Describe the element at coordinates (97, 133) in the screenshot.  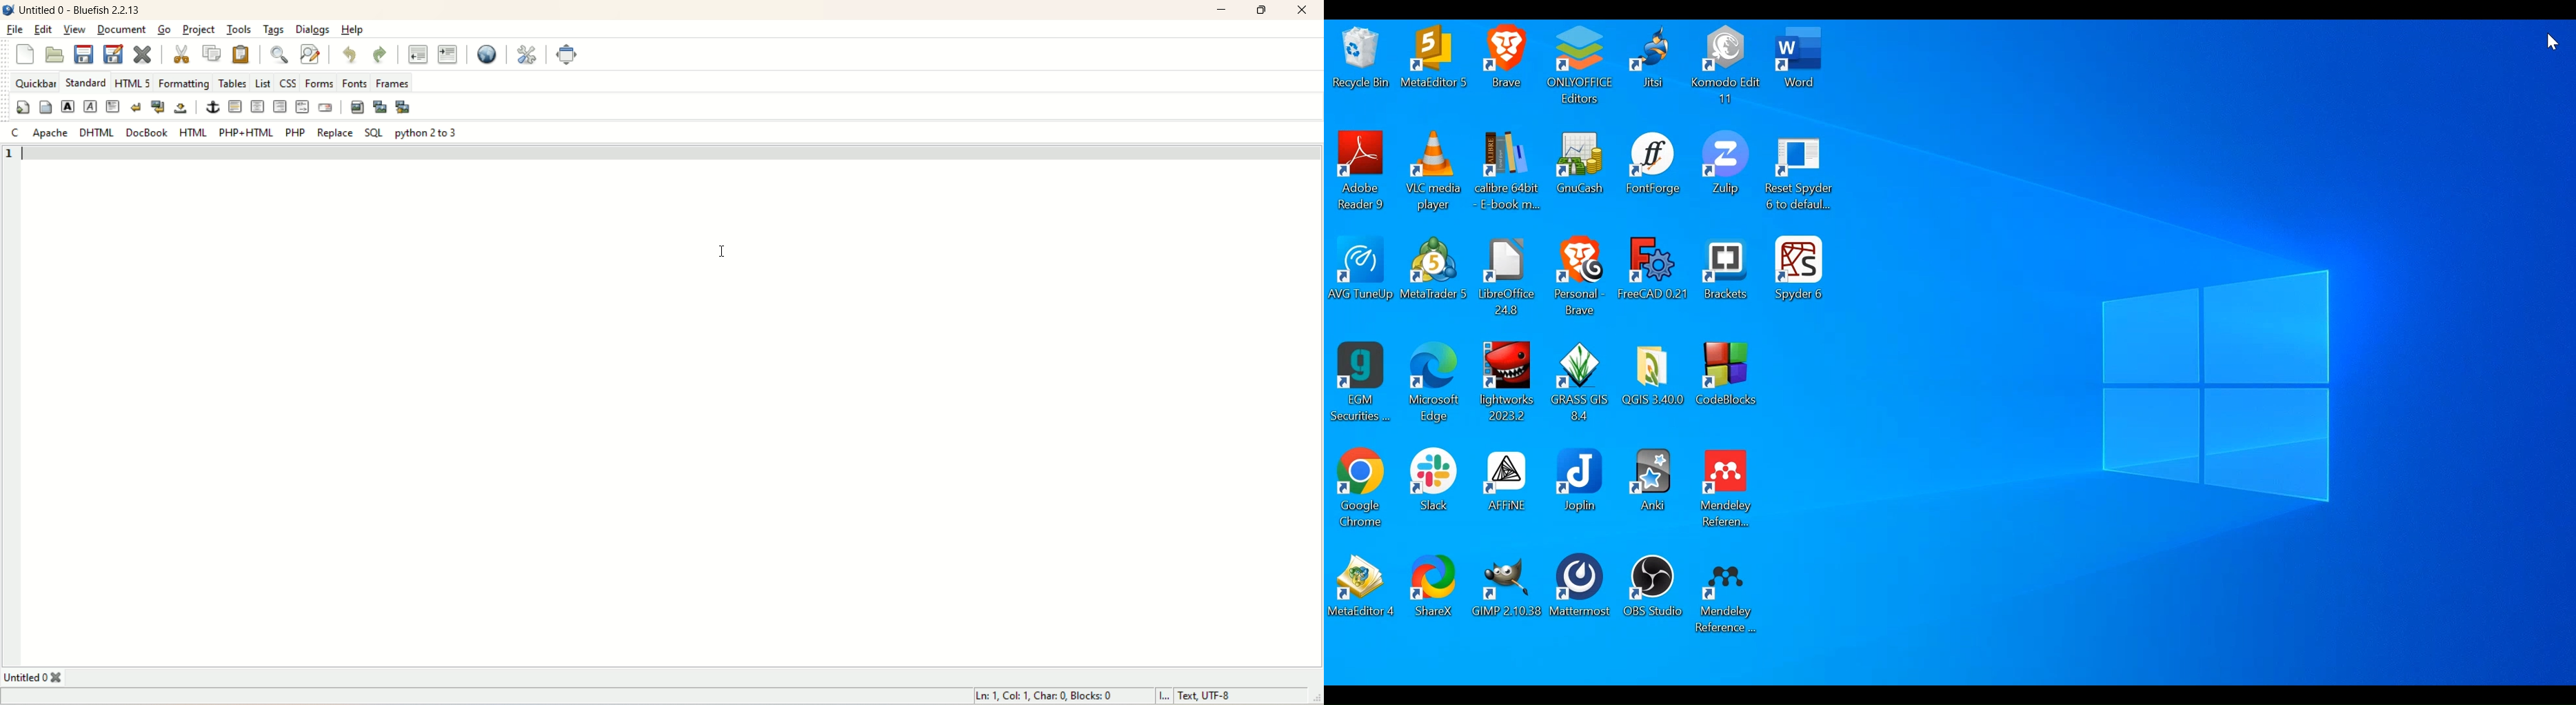
I see `DHTML` at that location.